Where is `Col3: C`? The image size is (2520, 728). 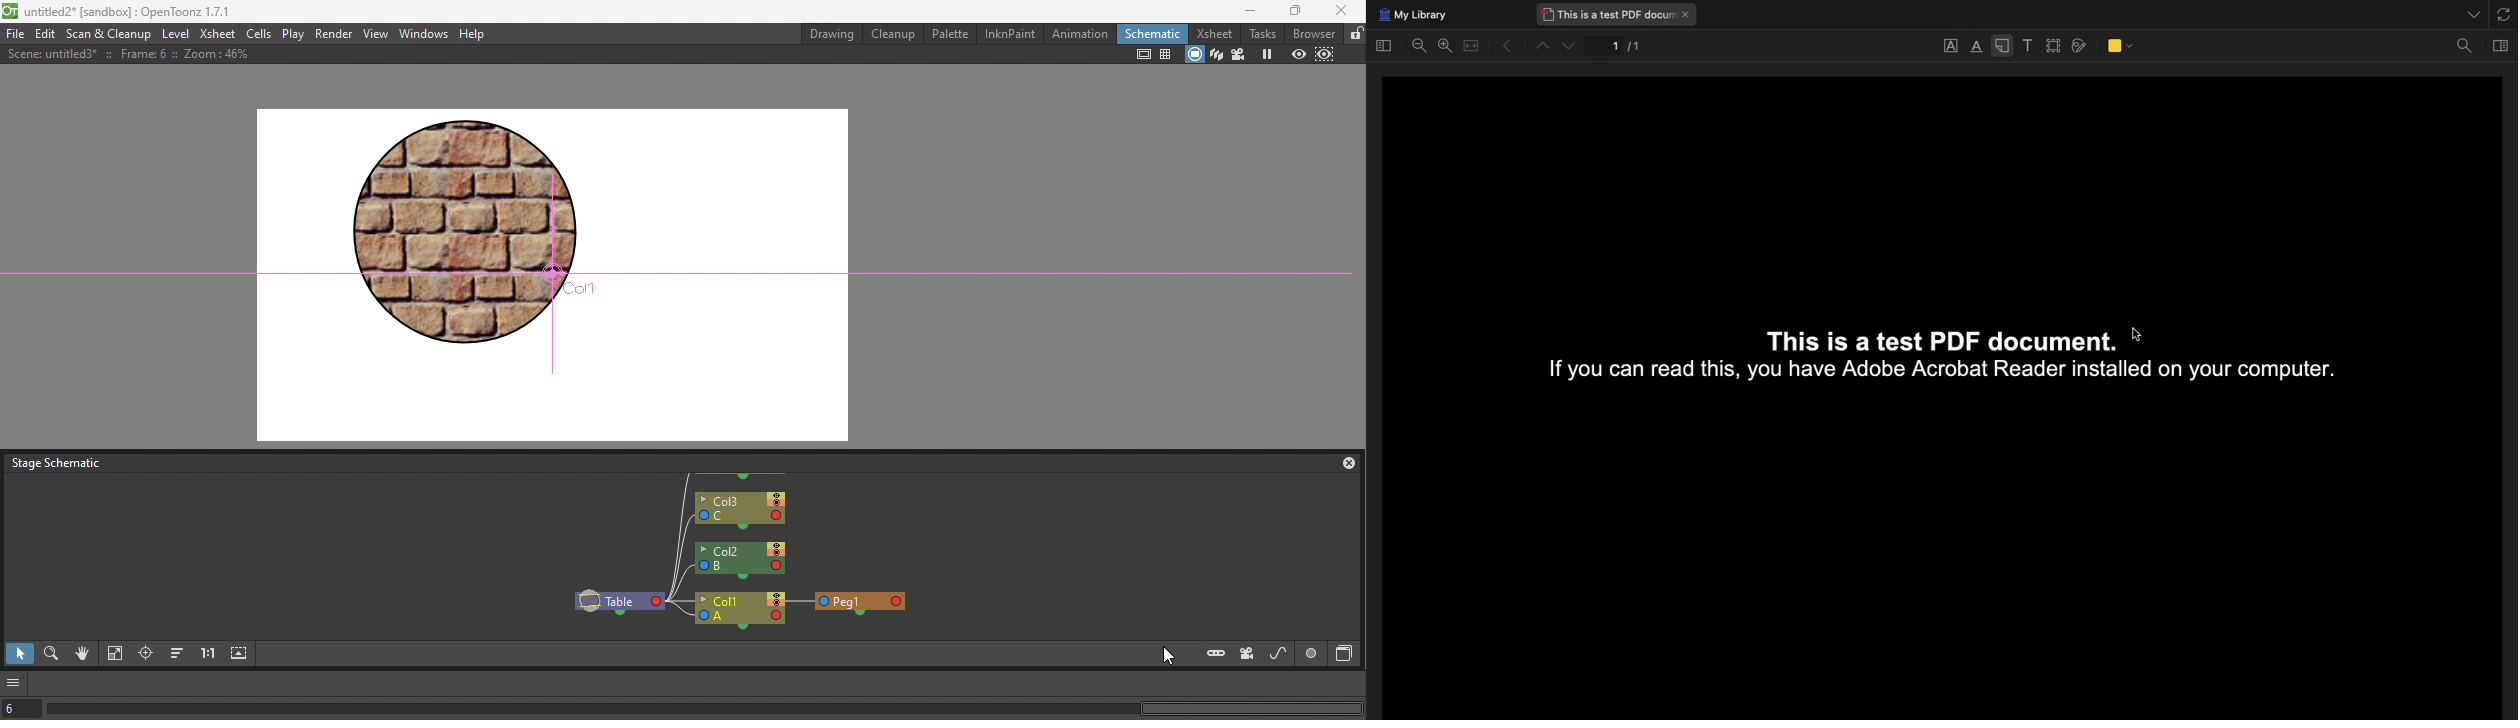 Col3: C is located at coordinates (741, 510).